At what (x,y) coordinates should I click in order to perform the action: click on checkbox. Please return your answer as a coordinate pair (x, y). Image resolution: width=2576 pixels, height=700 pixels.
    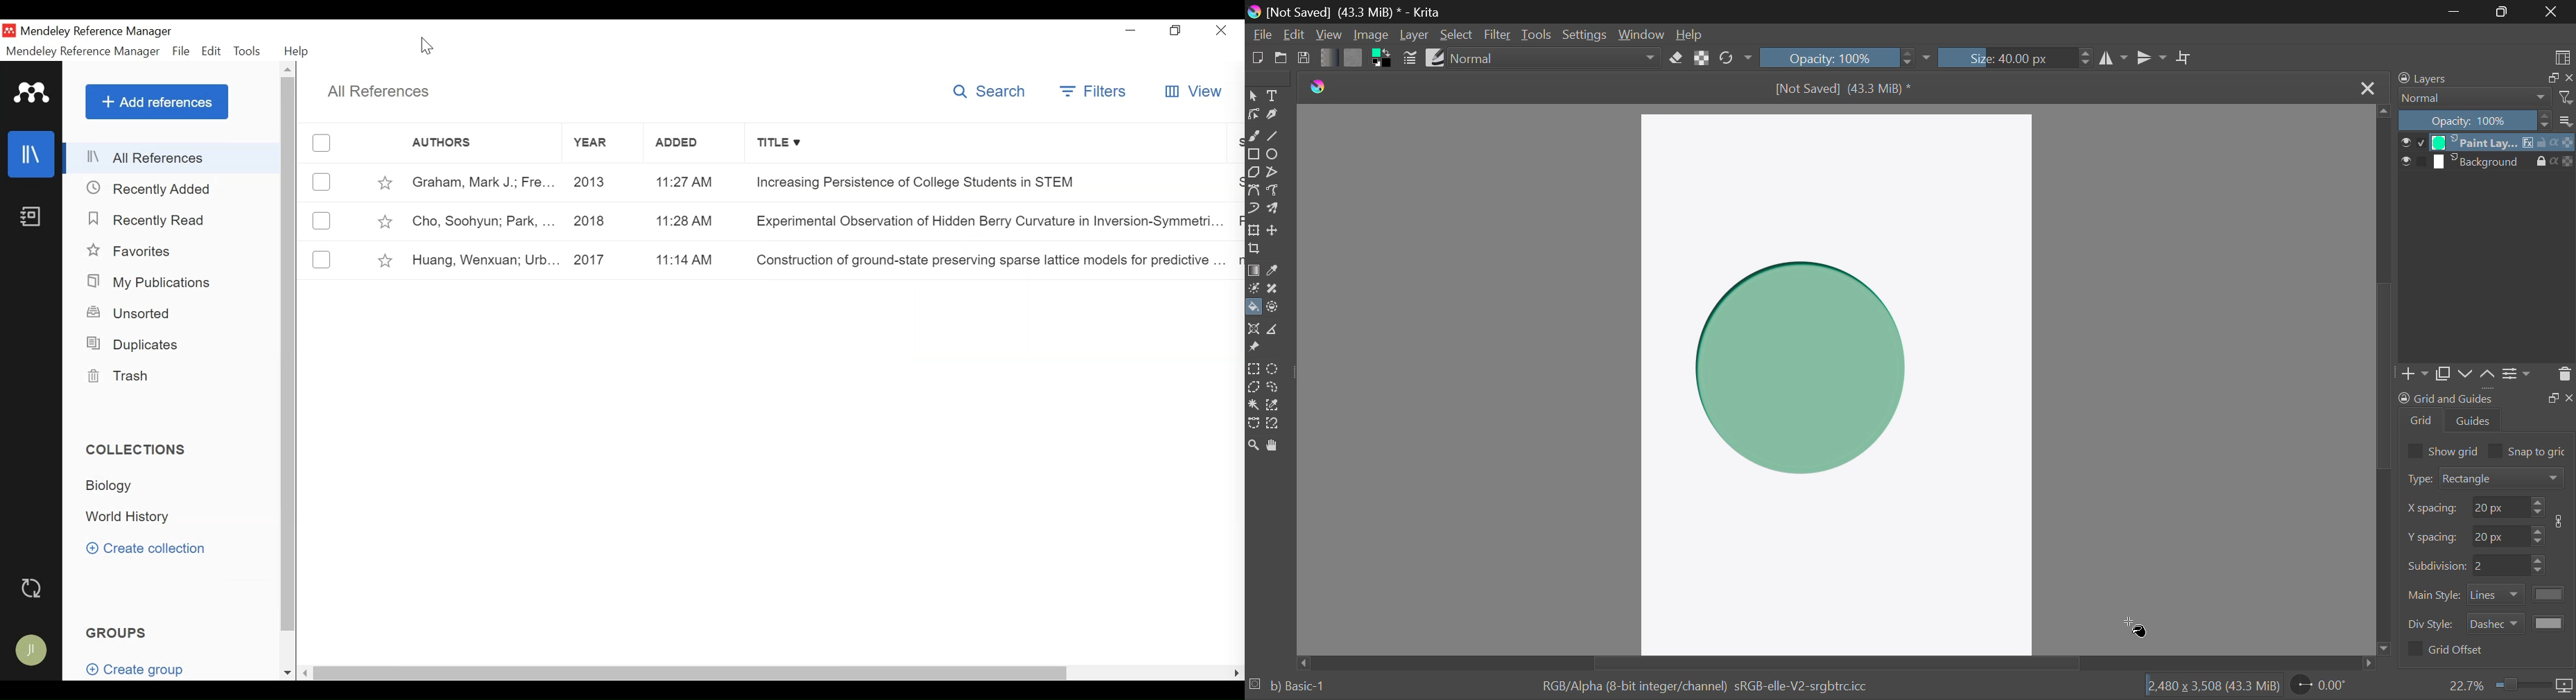
    Looking at the image, I should click on (320, 142).